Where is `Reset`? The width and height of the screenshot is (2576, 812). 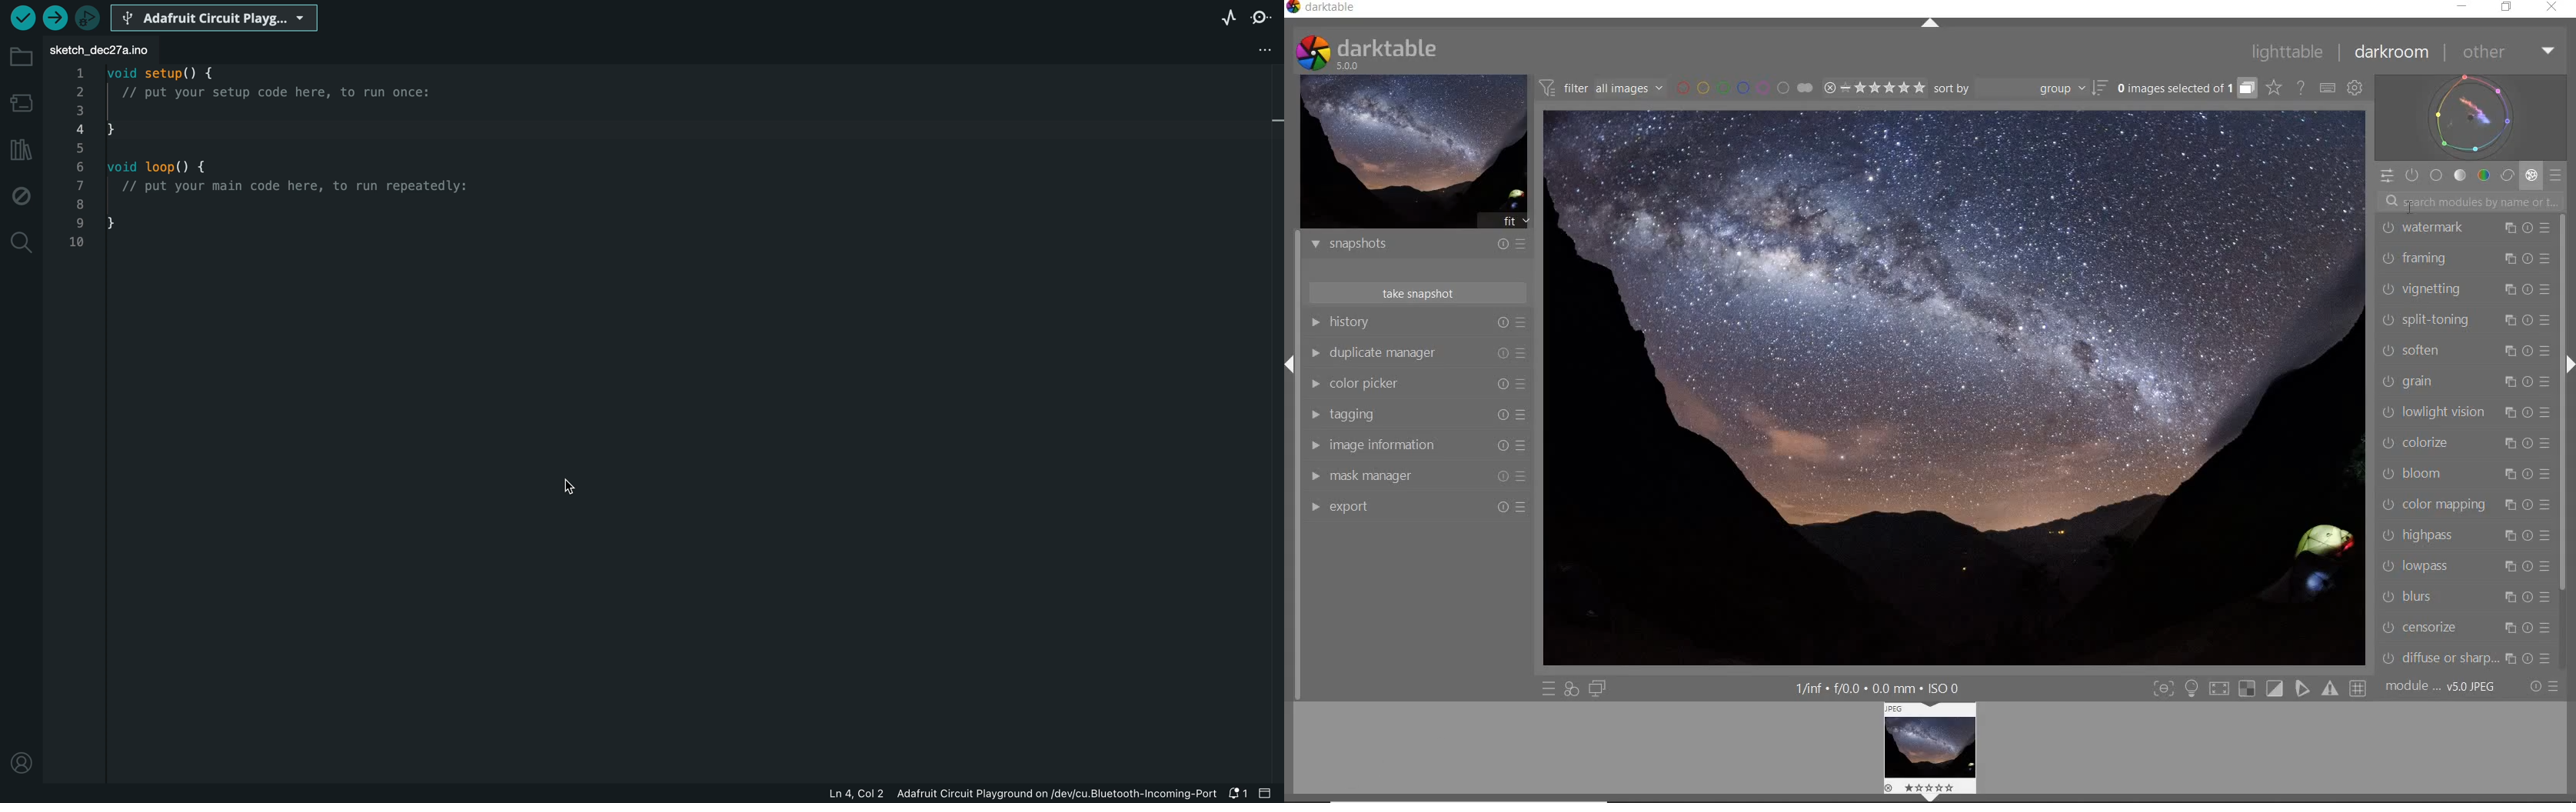 Reset is located at coordinates (1499, 507).